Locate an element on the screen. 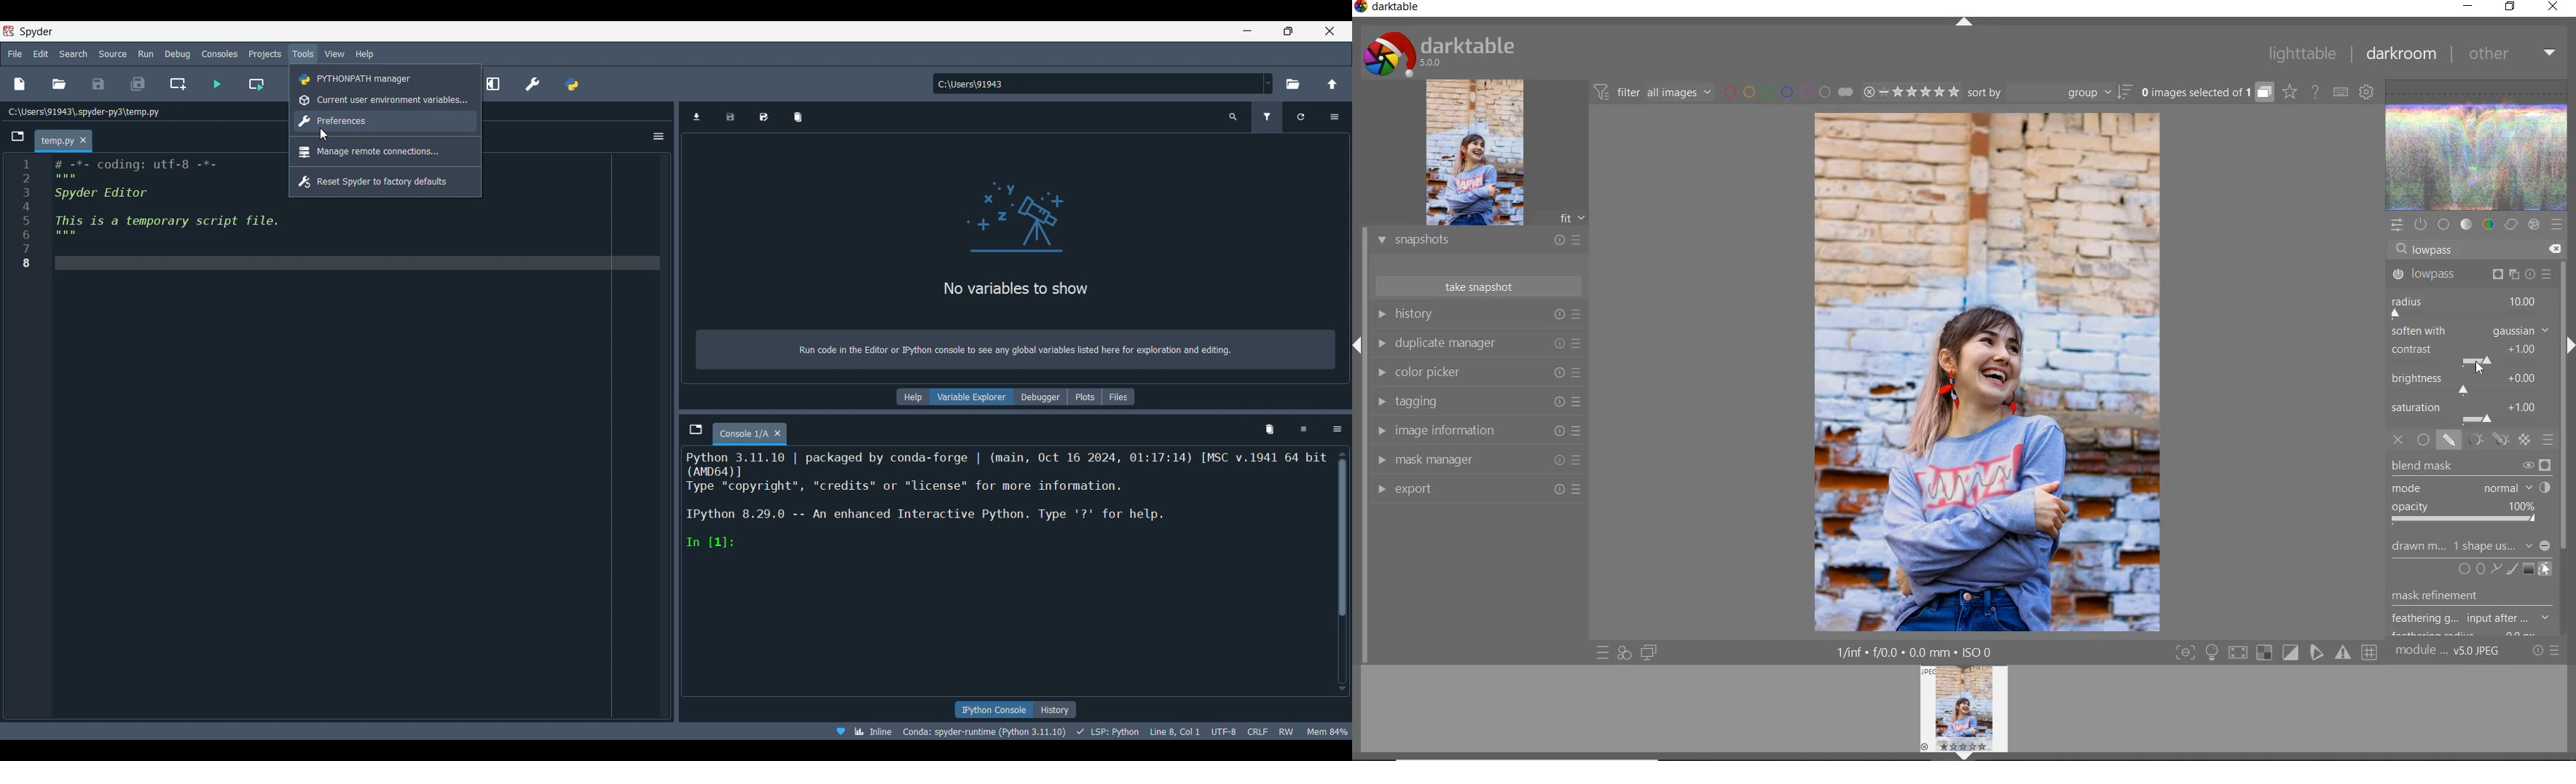 The height and width of the screenshot is (784, 2576). cursor is located at coordinates (320, 135).